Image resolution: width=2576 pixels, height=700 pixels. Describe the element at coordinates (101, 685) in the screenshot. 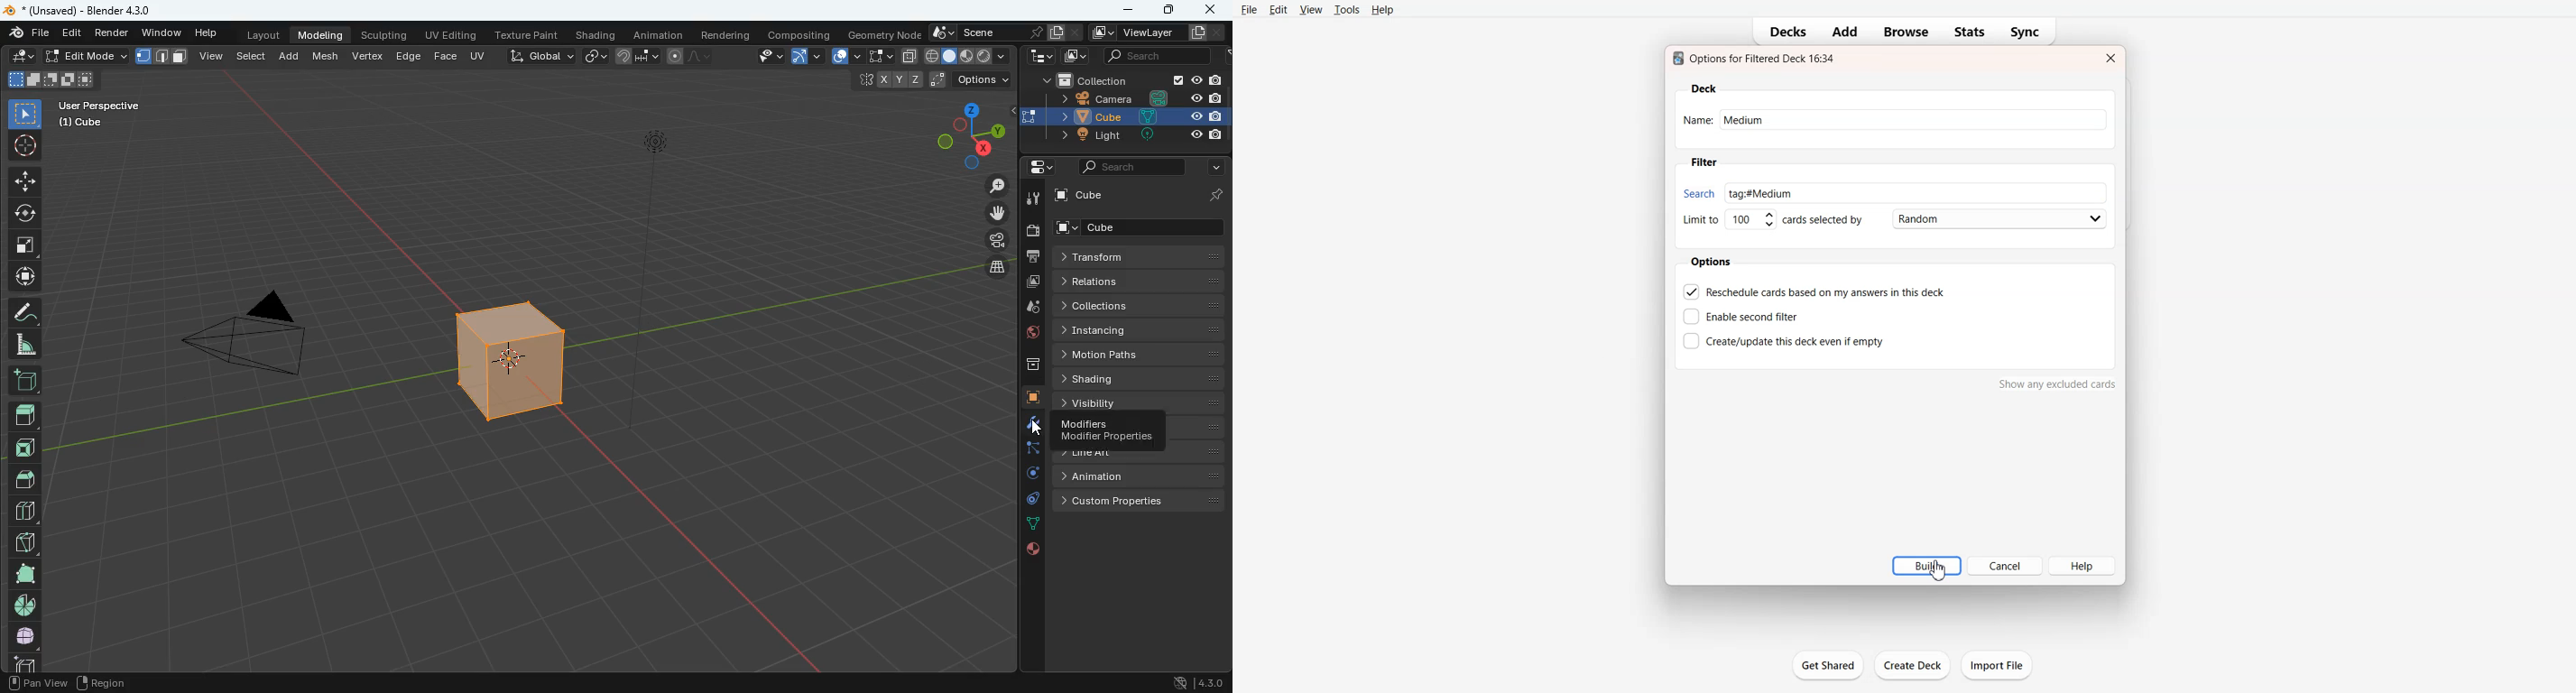

I see `region` at that location.